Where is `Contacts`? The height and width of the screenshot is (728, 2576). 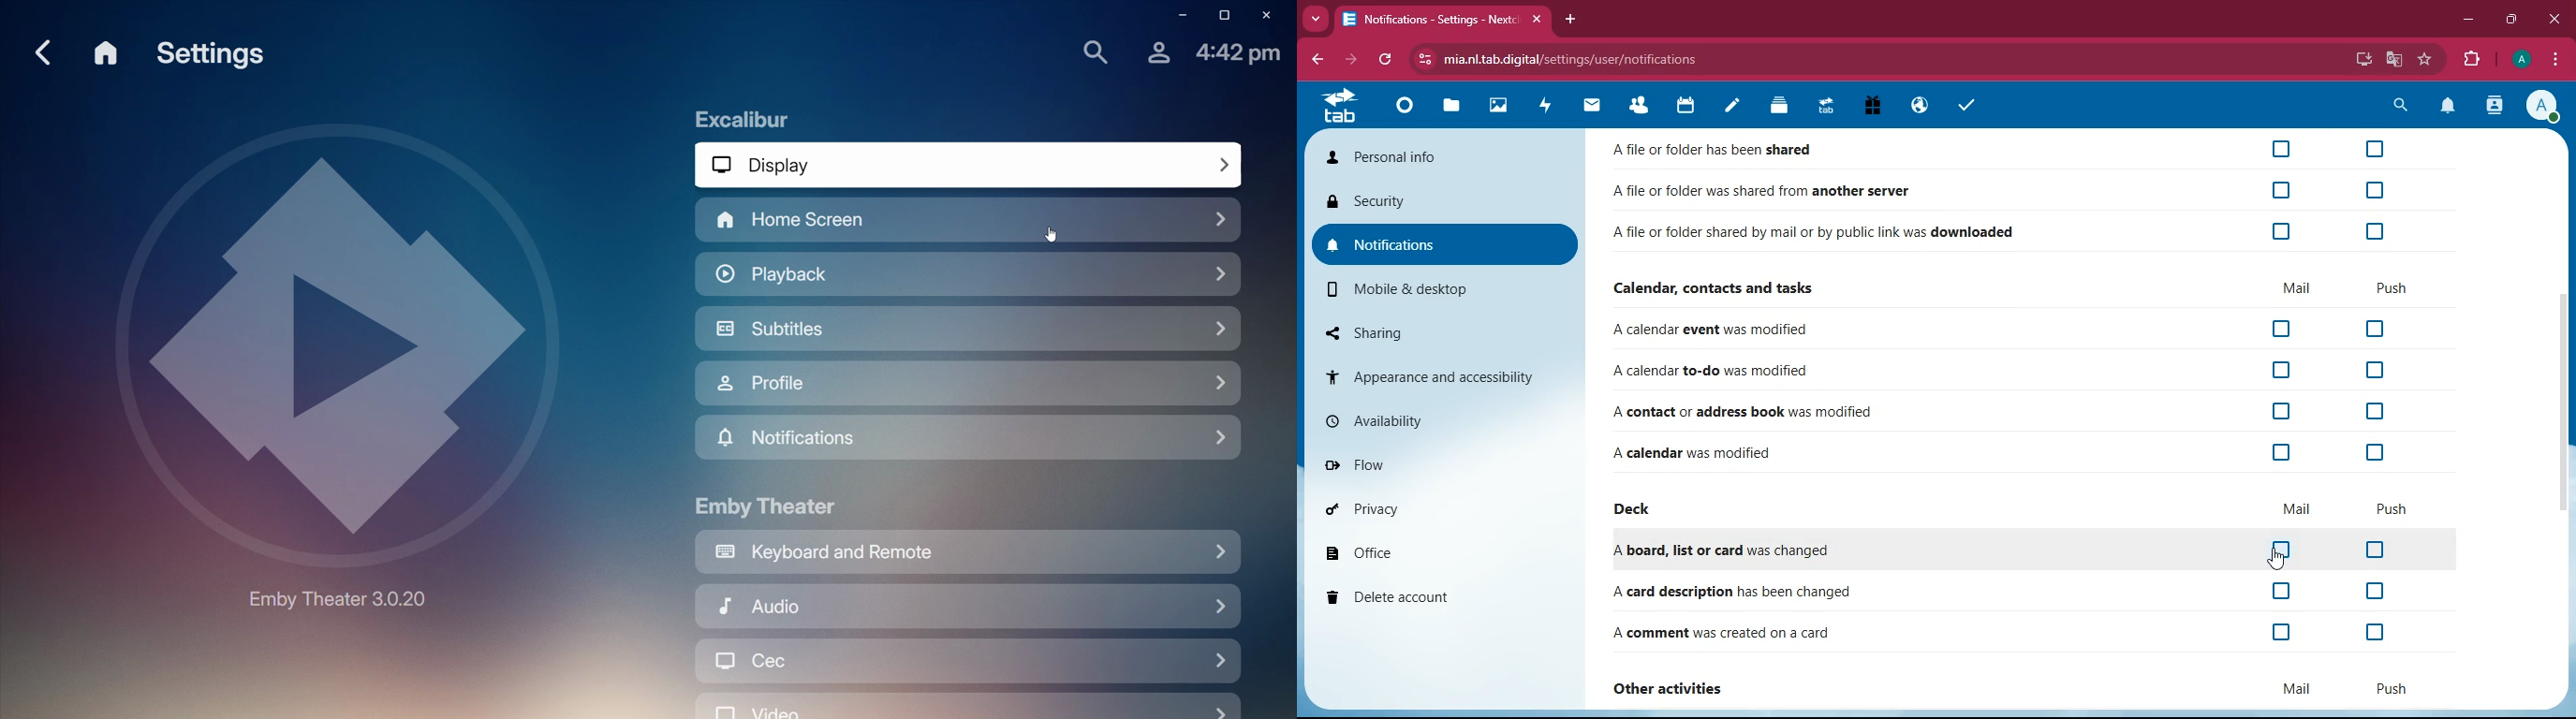 Contacts is located at coordinates (1640, 107).